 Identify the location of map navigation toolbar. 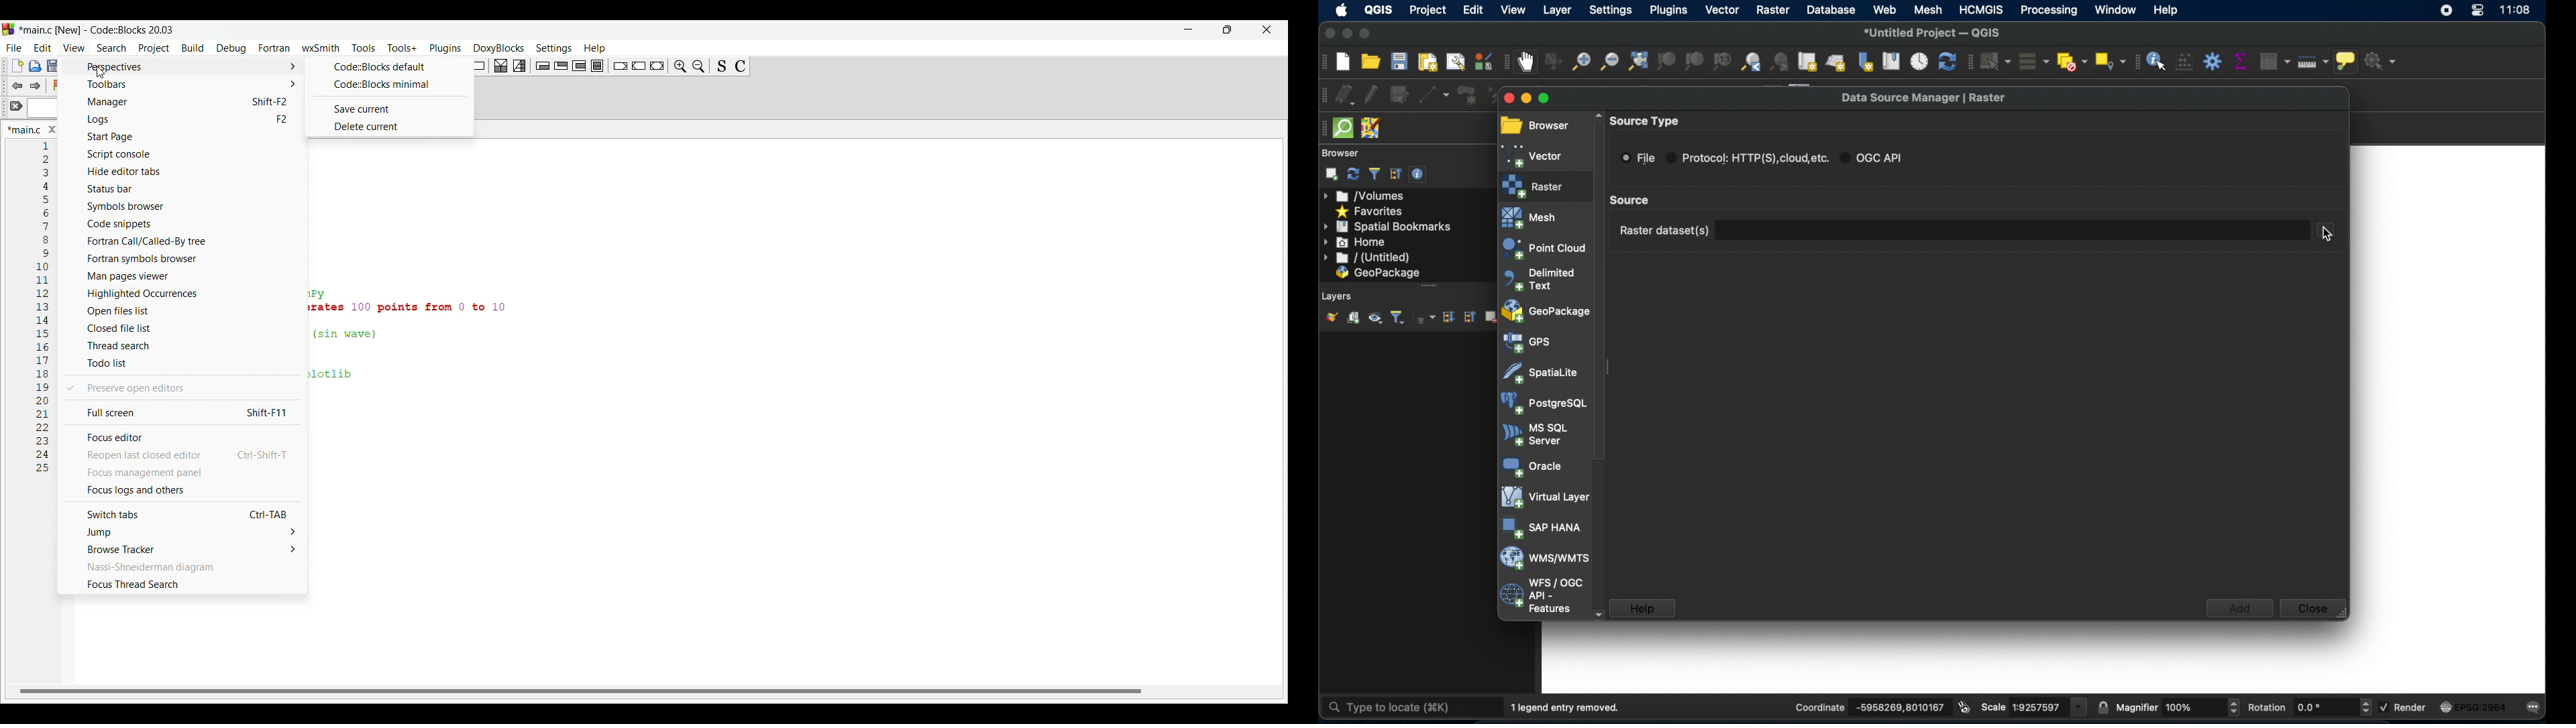
(1507, 62).